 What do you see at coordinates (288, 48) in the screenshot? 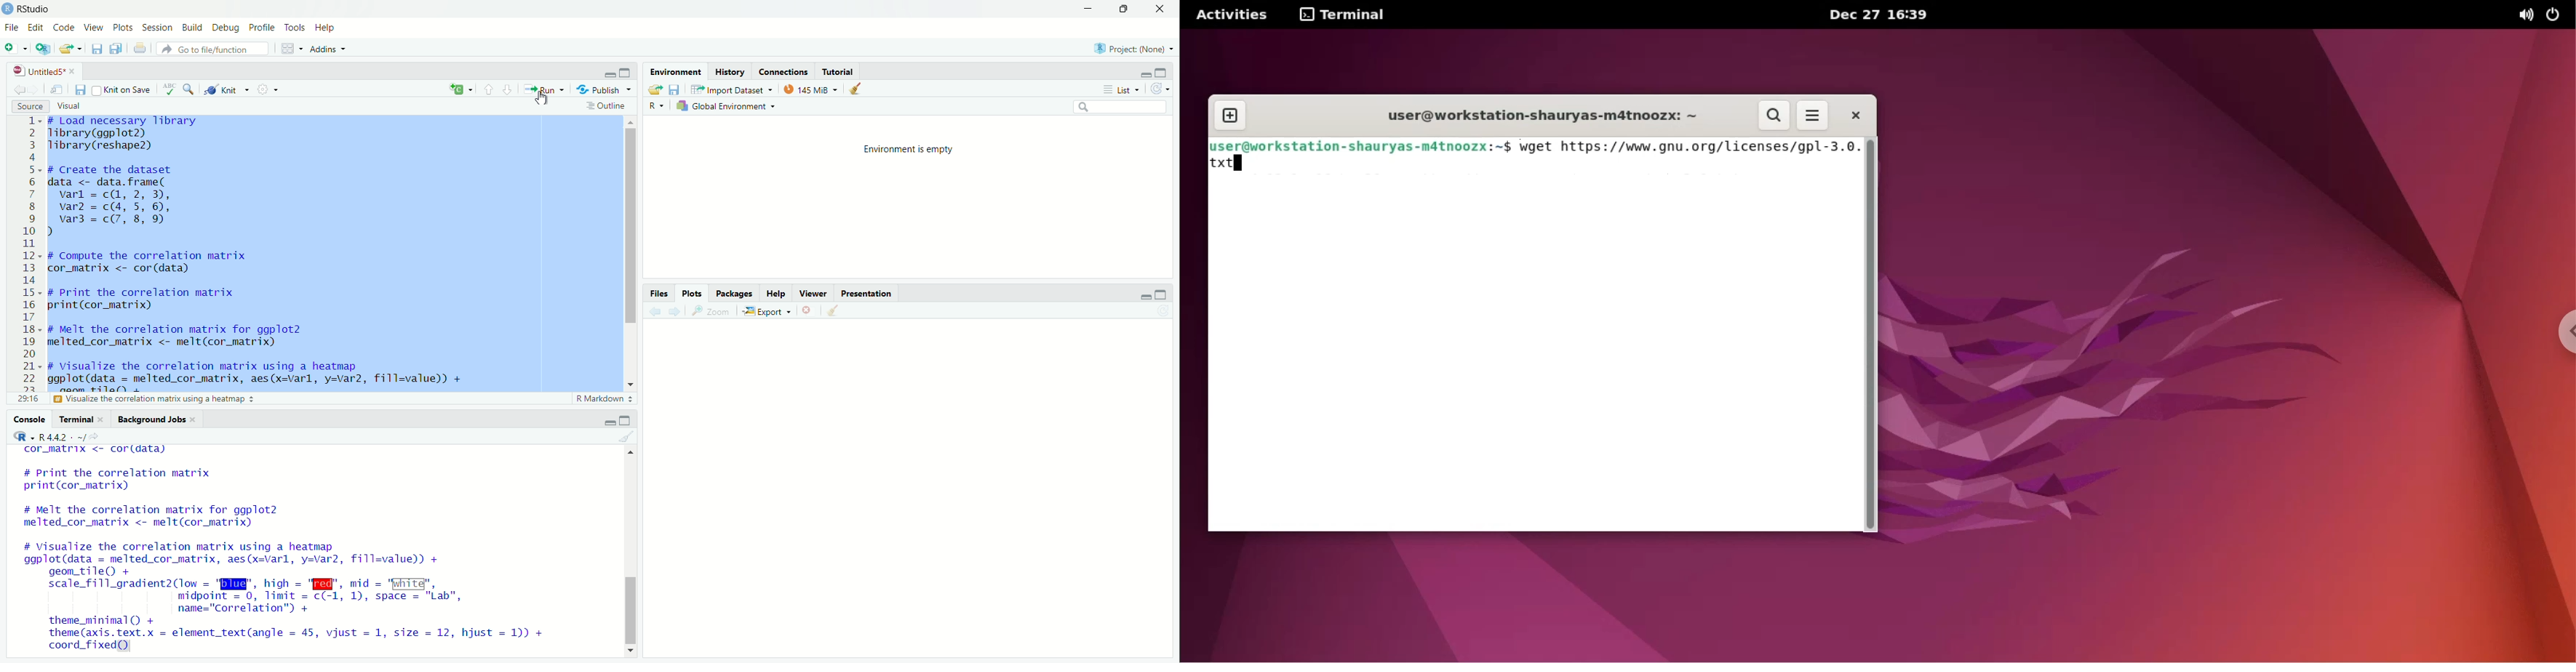
I see `workspace panes` at bounding box center [288, 48].